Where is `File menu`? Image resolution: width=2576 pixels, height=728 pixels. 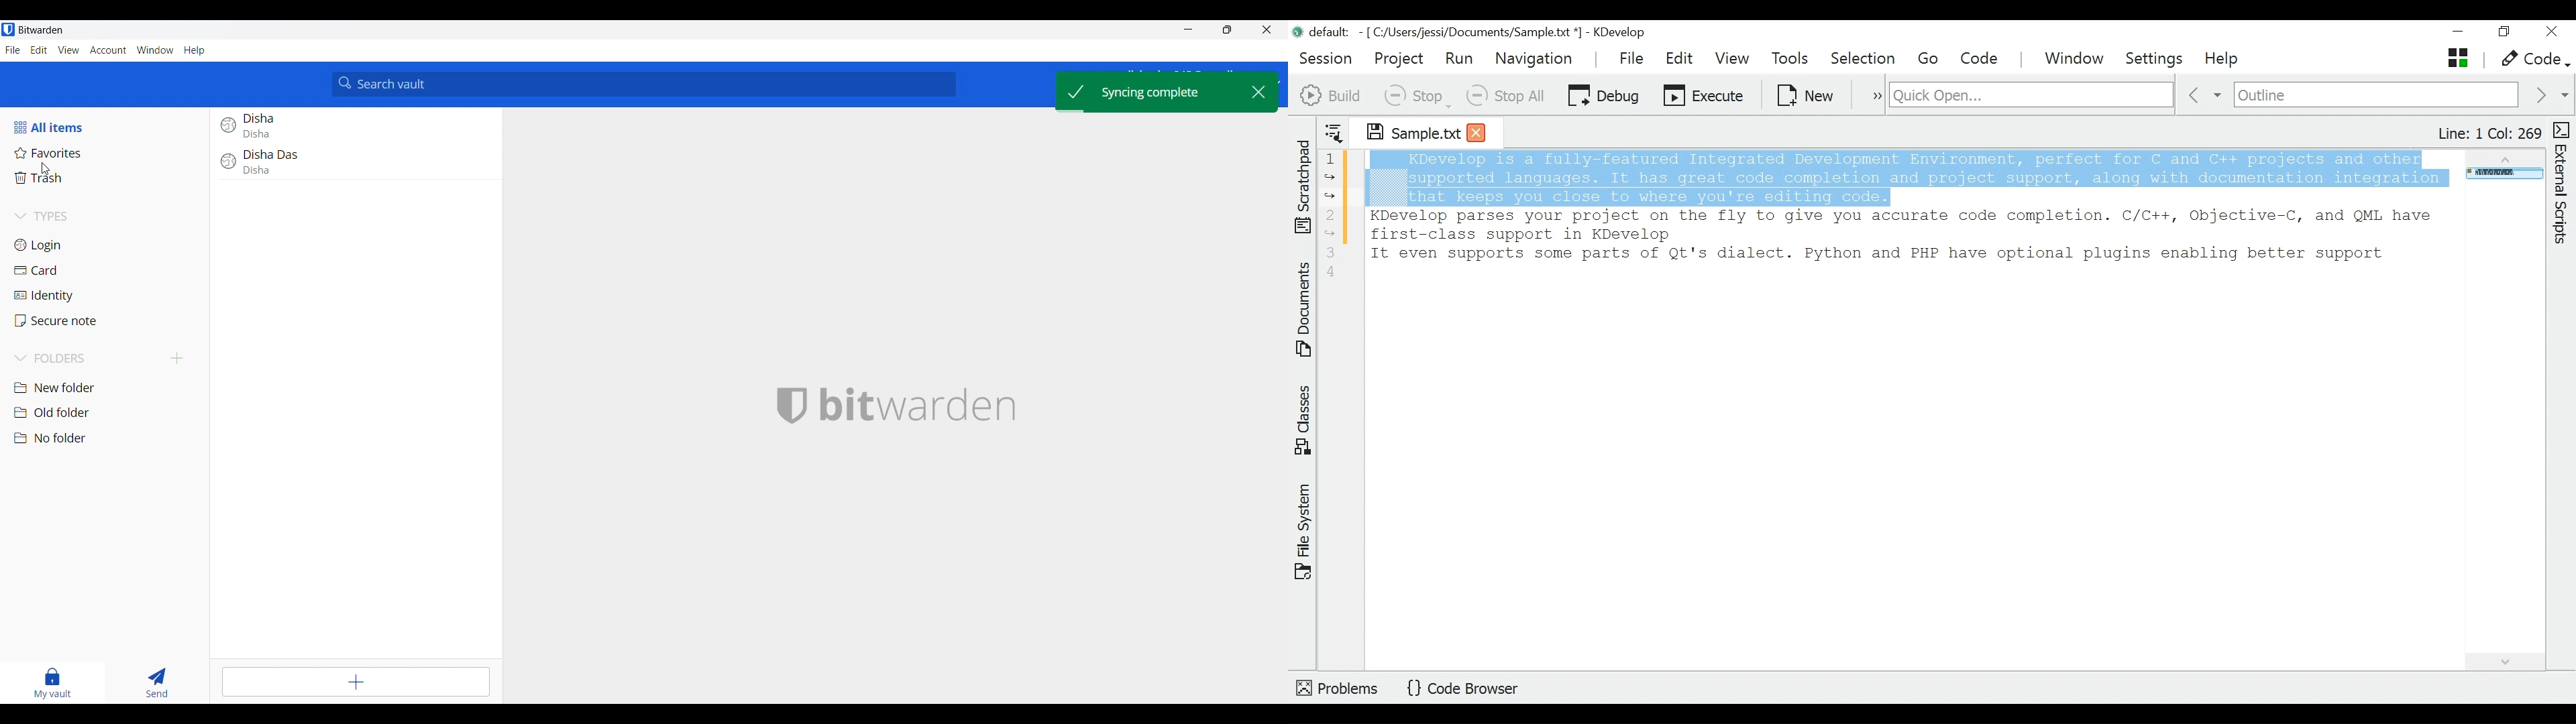 File menu is located at coordinates (13, 50).